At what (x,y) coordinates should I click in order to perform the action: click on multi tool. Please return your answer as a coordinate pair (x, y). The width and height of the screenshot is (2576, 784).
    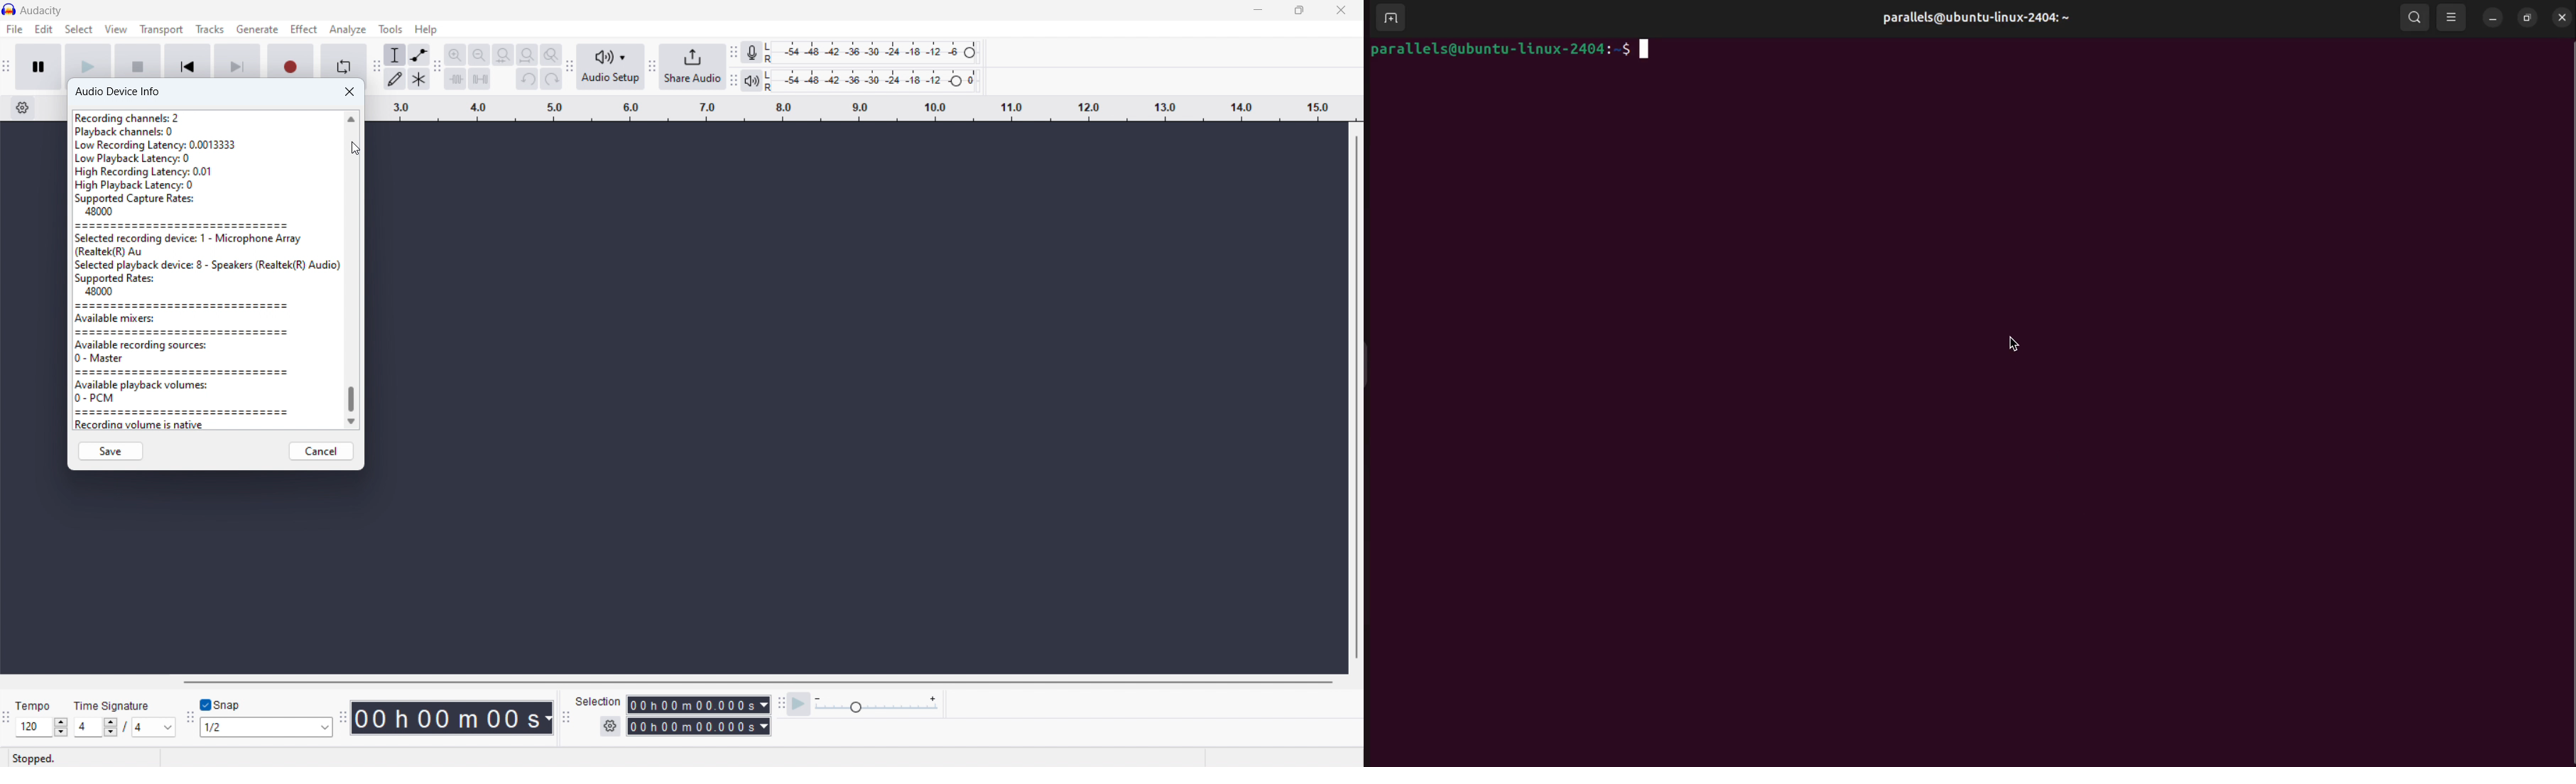
    Looking at the image, I should click on (419, 78).